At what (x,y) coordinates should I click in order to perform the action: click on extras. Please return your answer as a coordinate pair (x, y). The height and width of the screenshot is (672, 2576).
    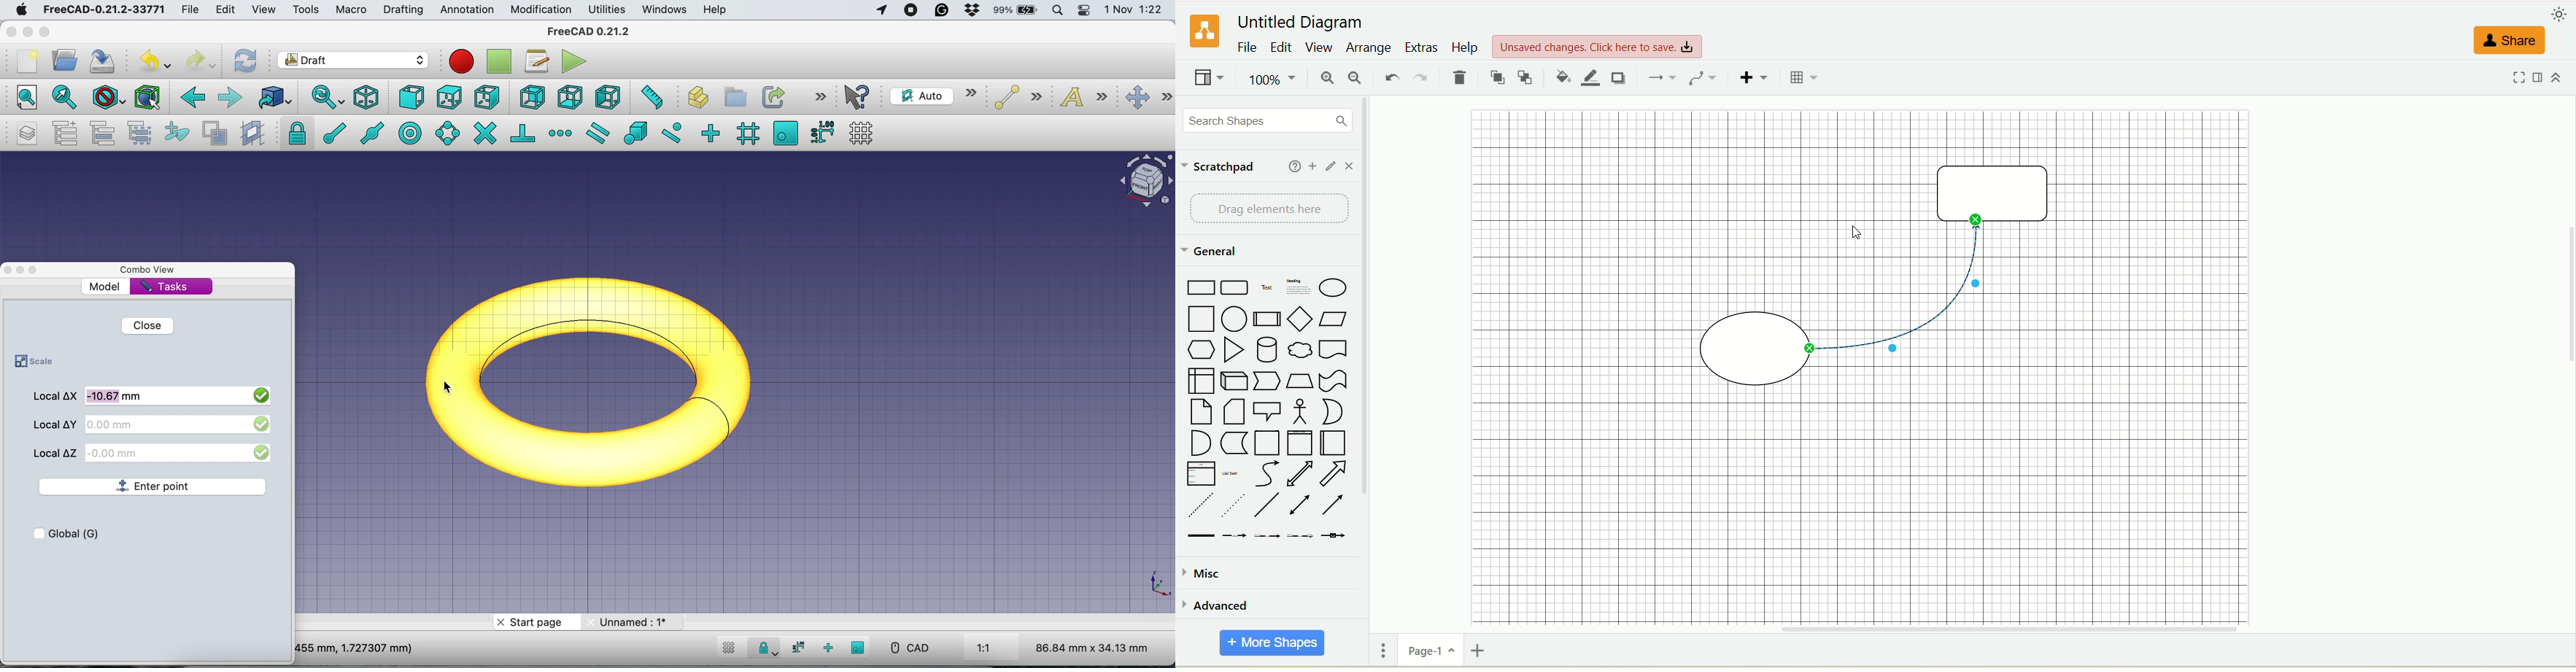
    Looking at the image, I should click on (1422, 46).